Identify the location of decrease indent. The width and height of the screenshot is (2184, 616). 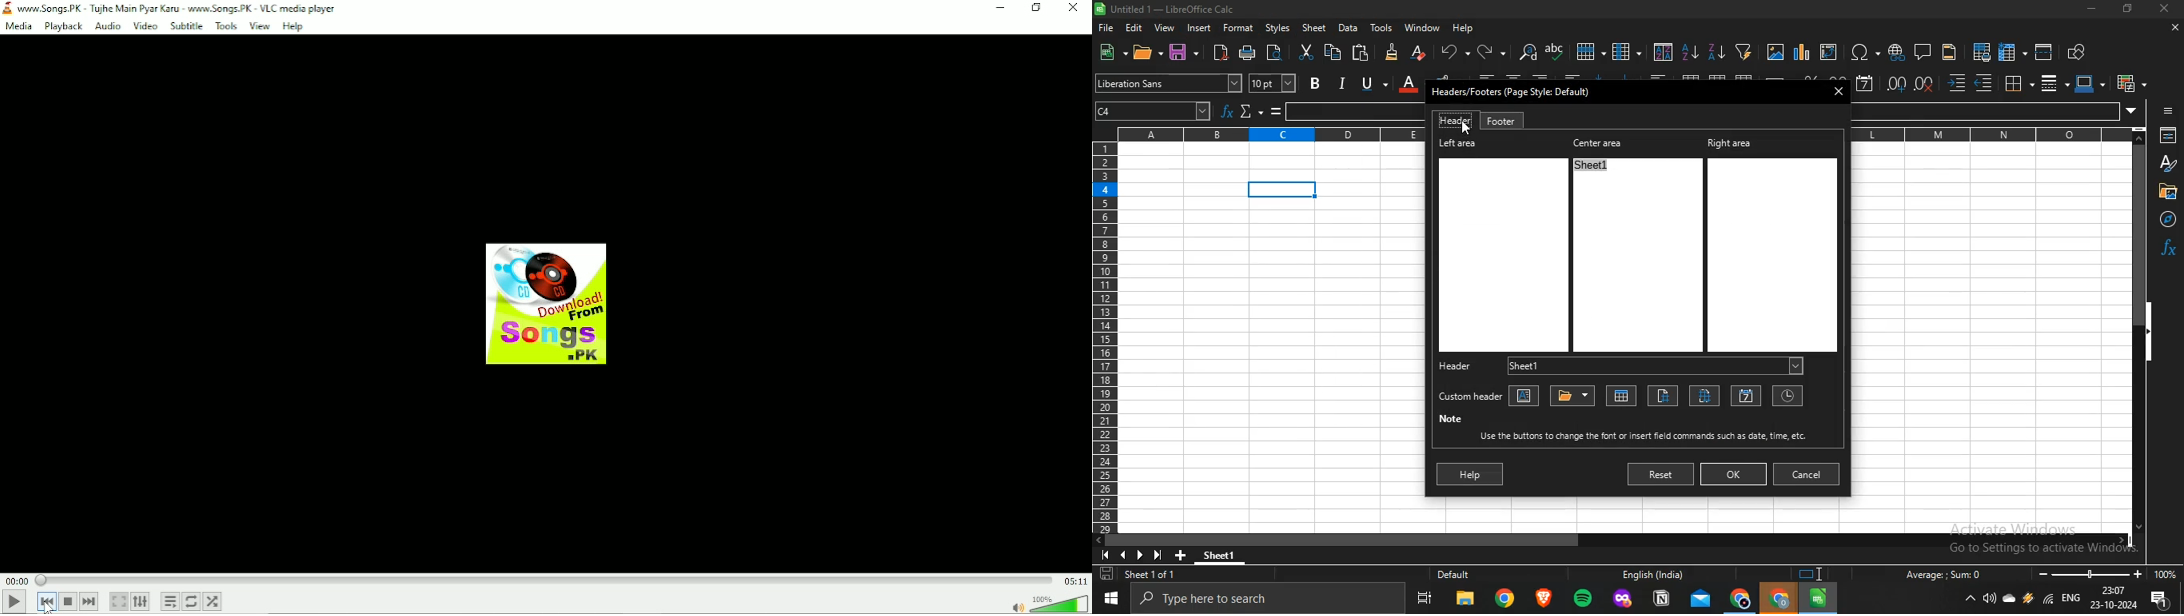
(1983, 83).